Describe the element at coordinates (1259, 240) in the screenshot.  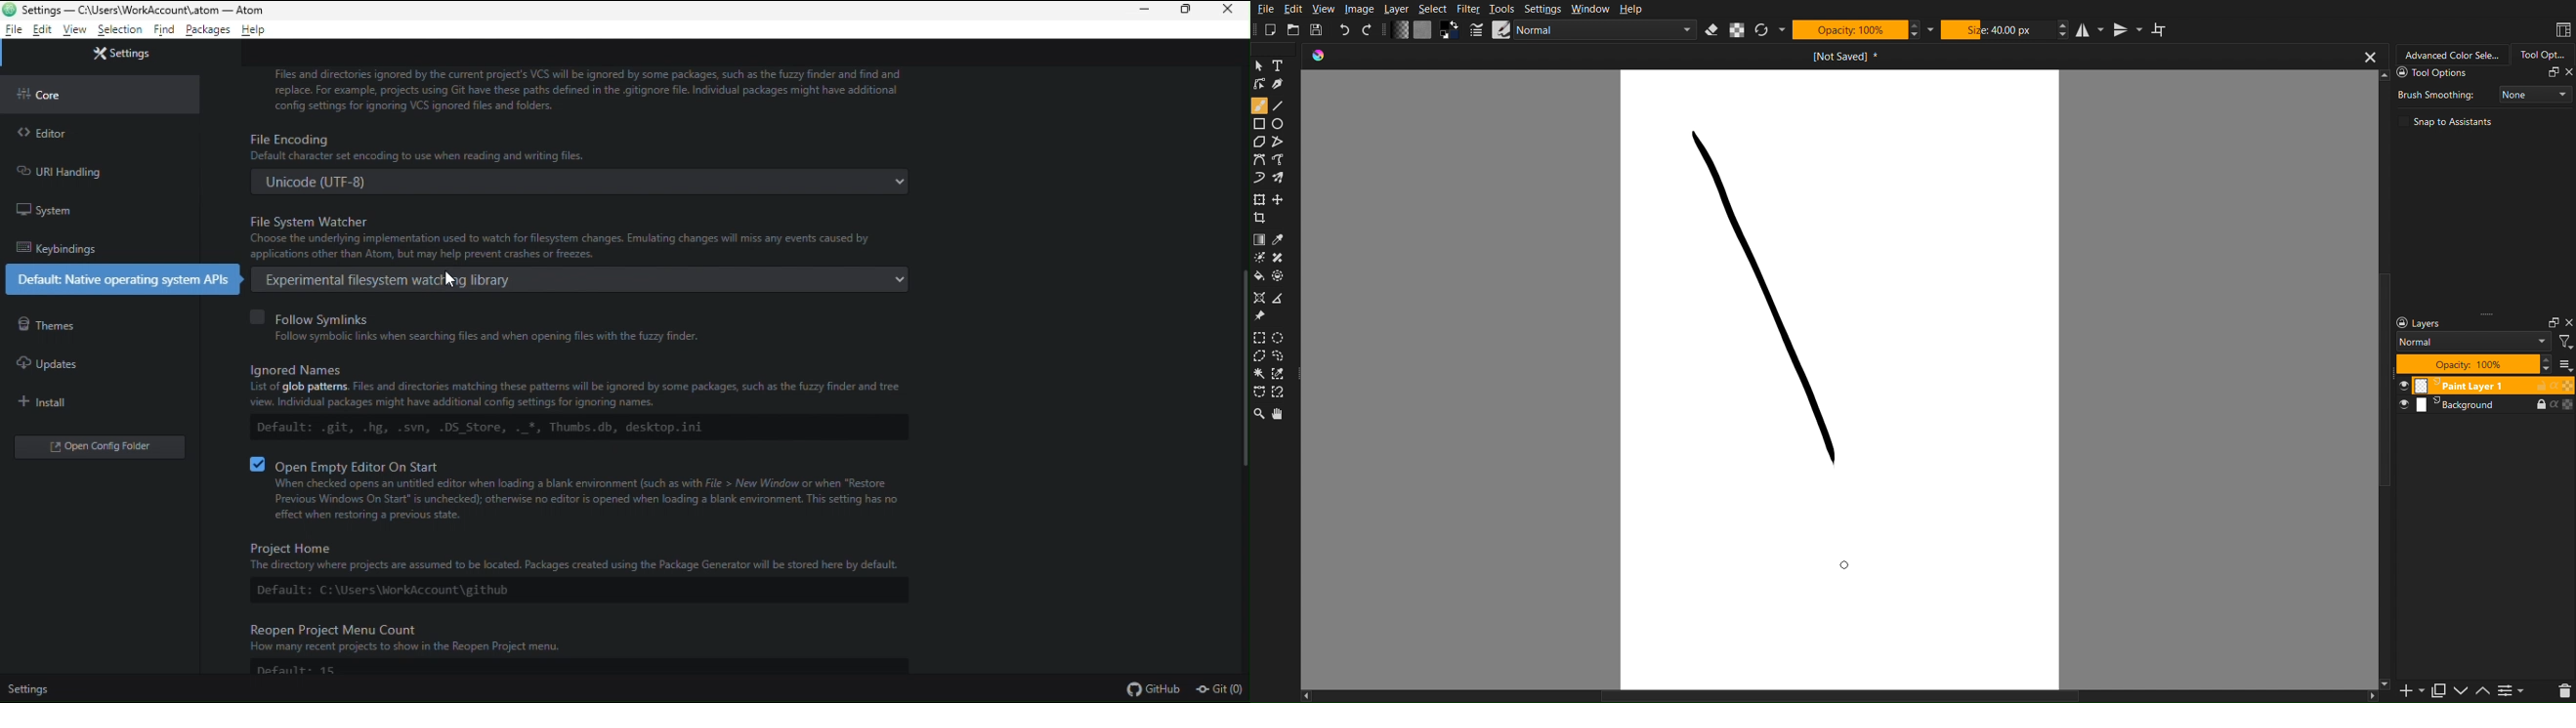
I see `Color Options` at that location.